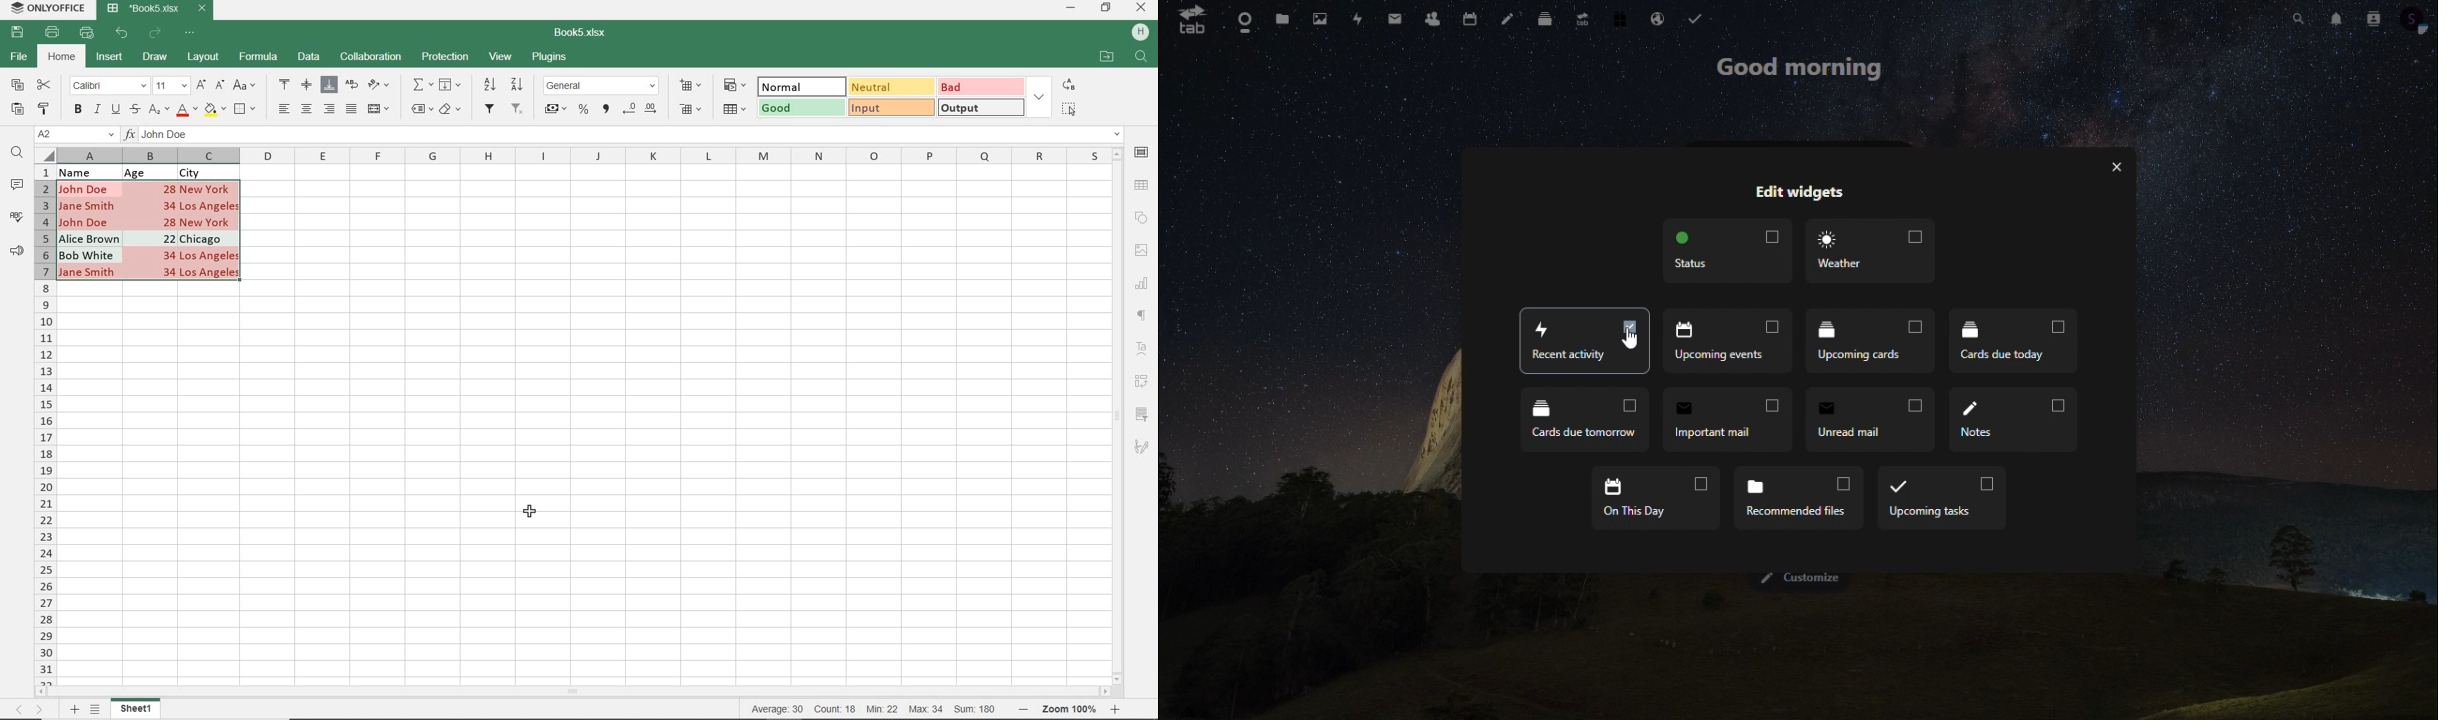 The image size is (2464, 728). Describe the element at coordinates (882, 709) in the screenshot. I see `min` at that location.